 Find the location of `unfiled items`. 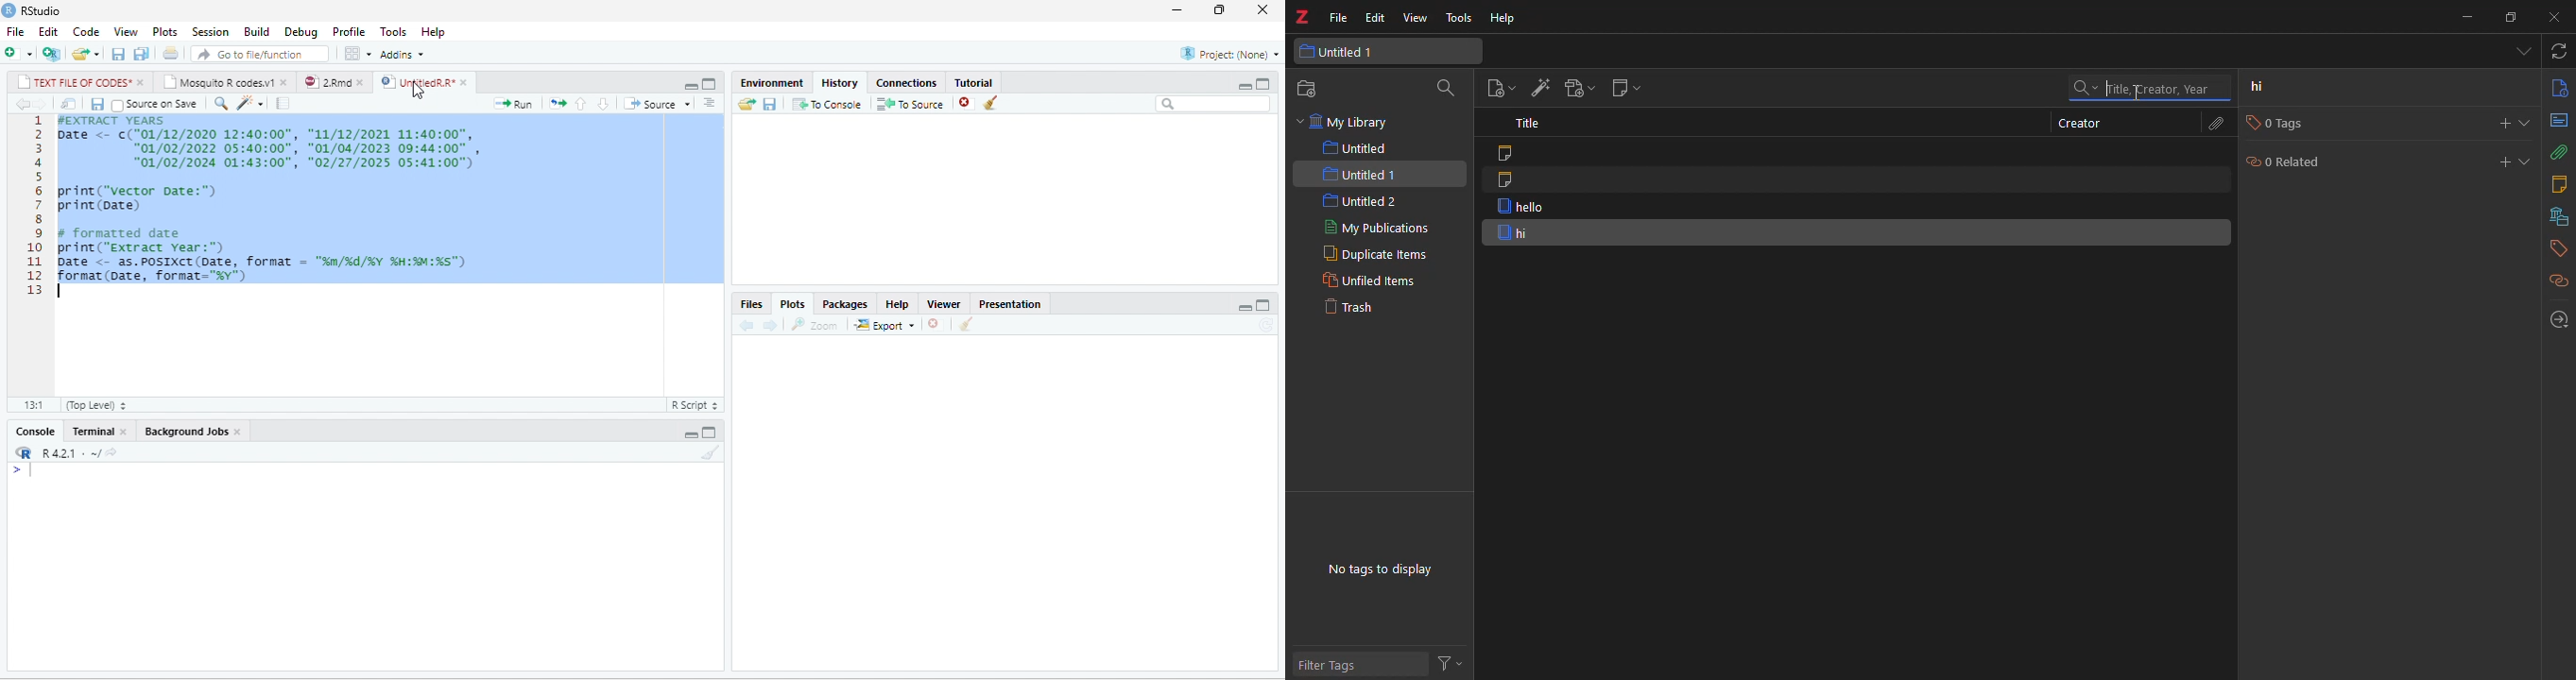

unfiled items is located at coordinates (1366, 280).